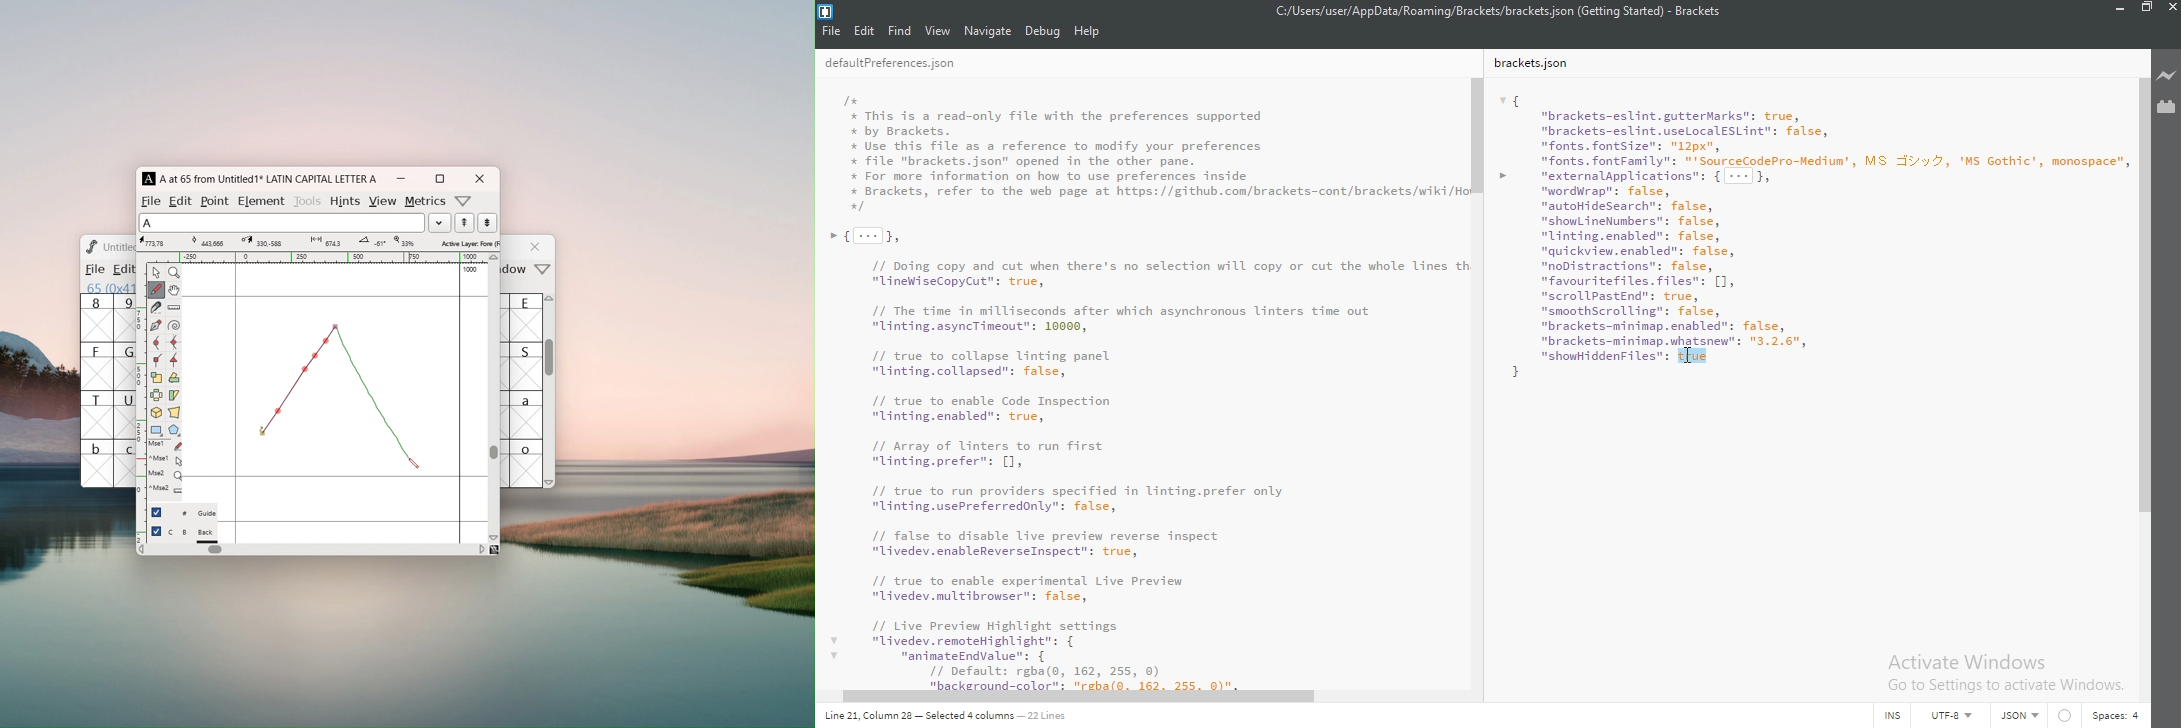  Describe the element at coordinates (472, 270) in the screenshot. I see `1000` at that location.